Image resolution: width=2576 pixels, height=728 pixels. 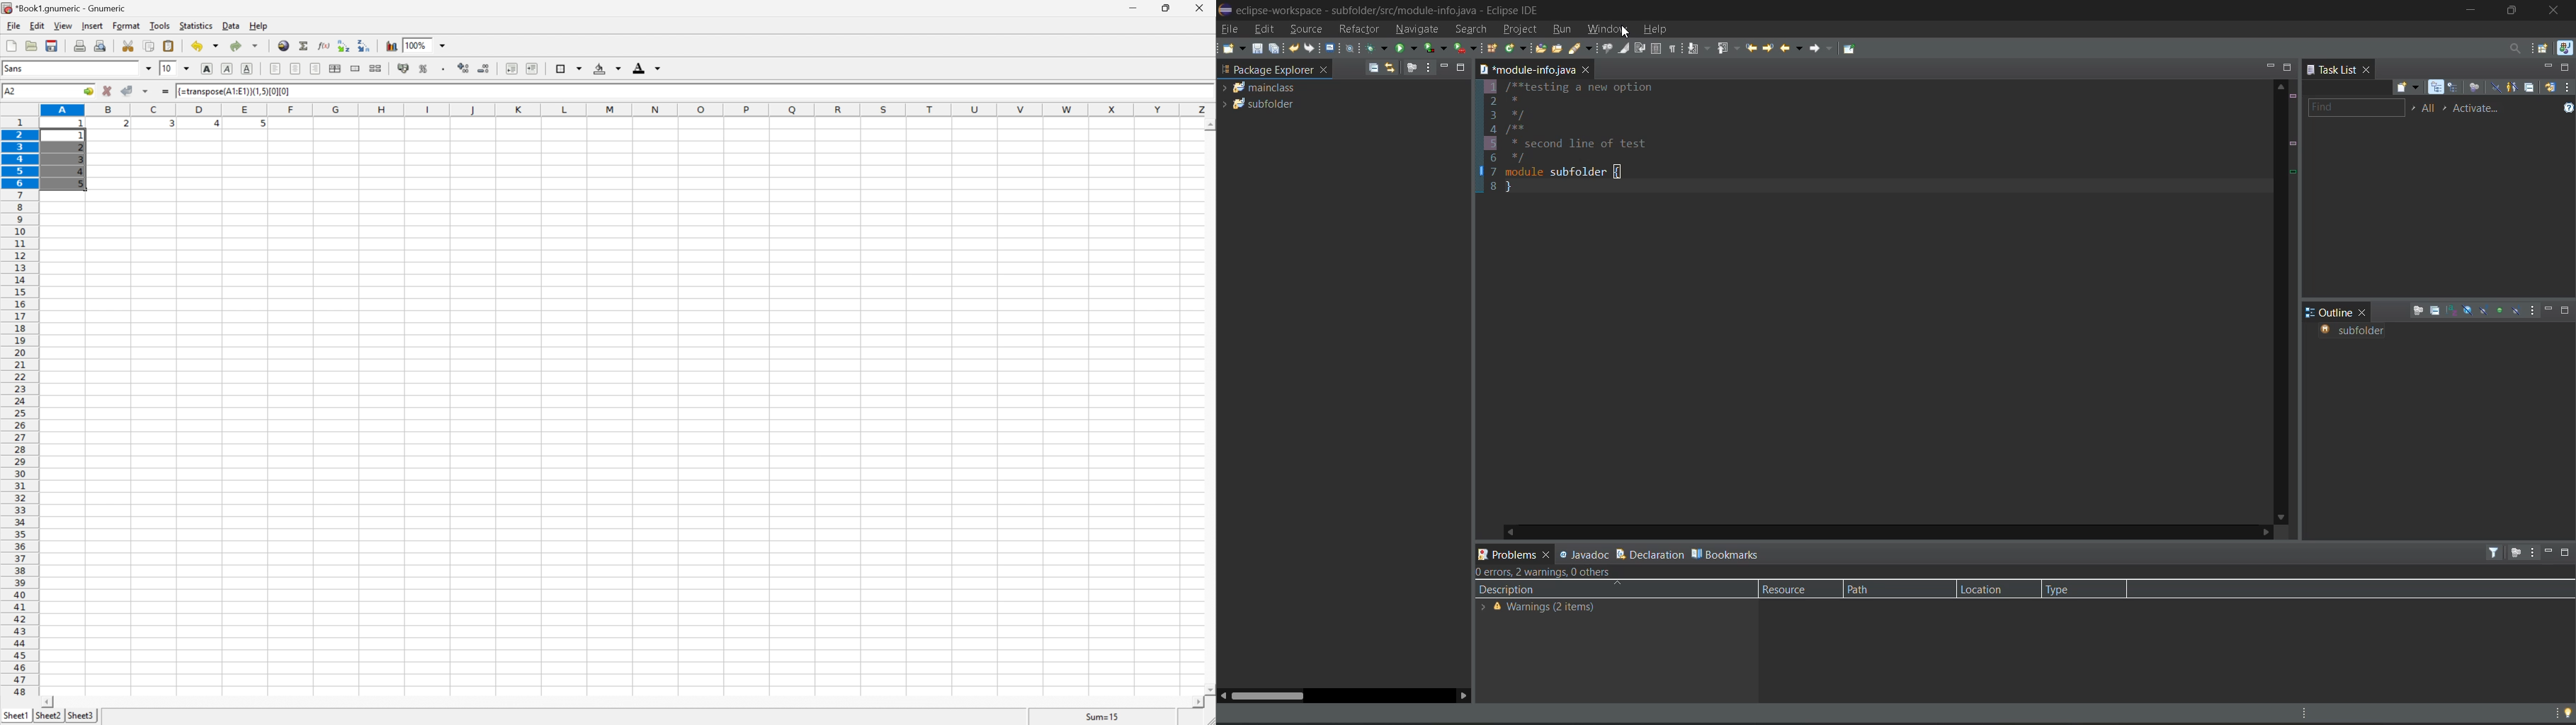 I want to click on accept changes across selection, so click(x=144, y=92).